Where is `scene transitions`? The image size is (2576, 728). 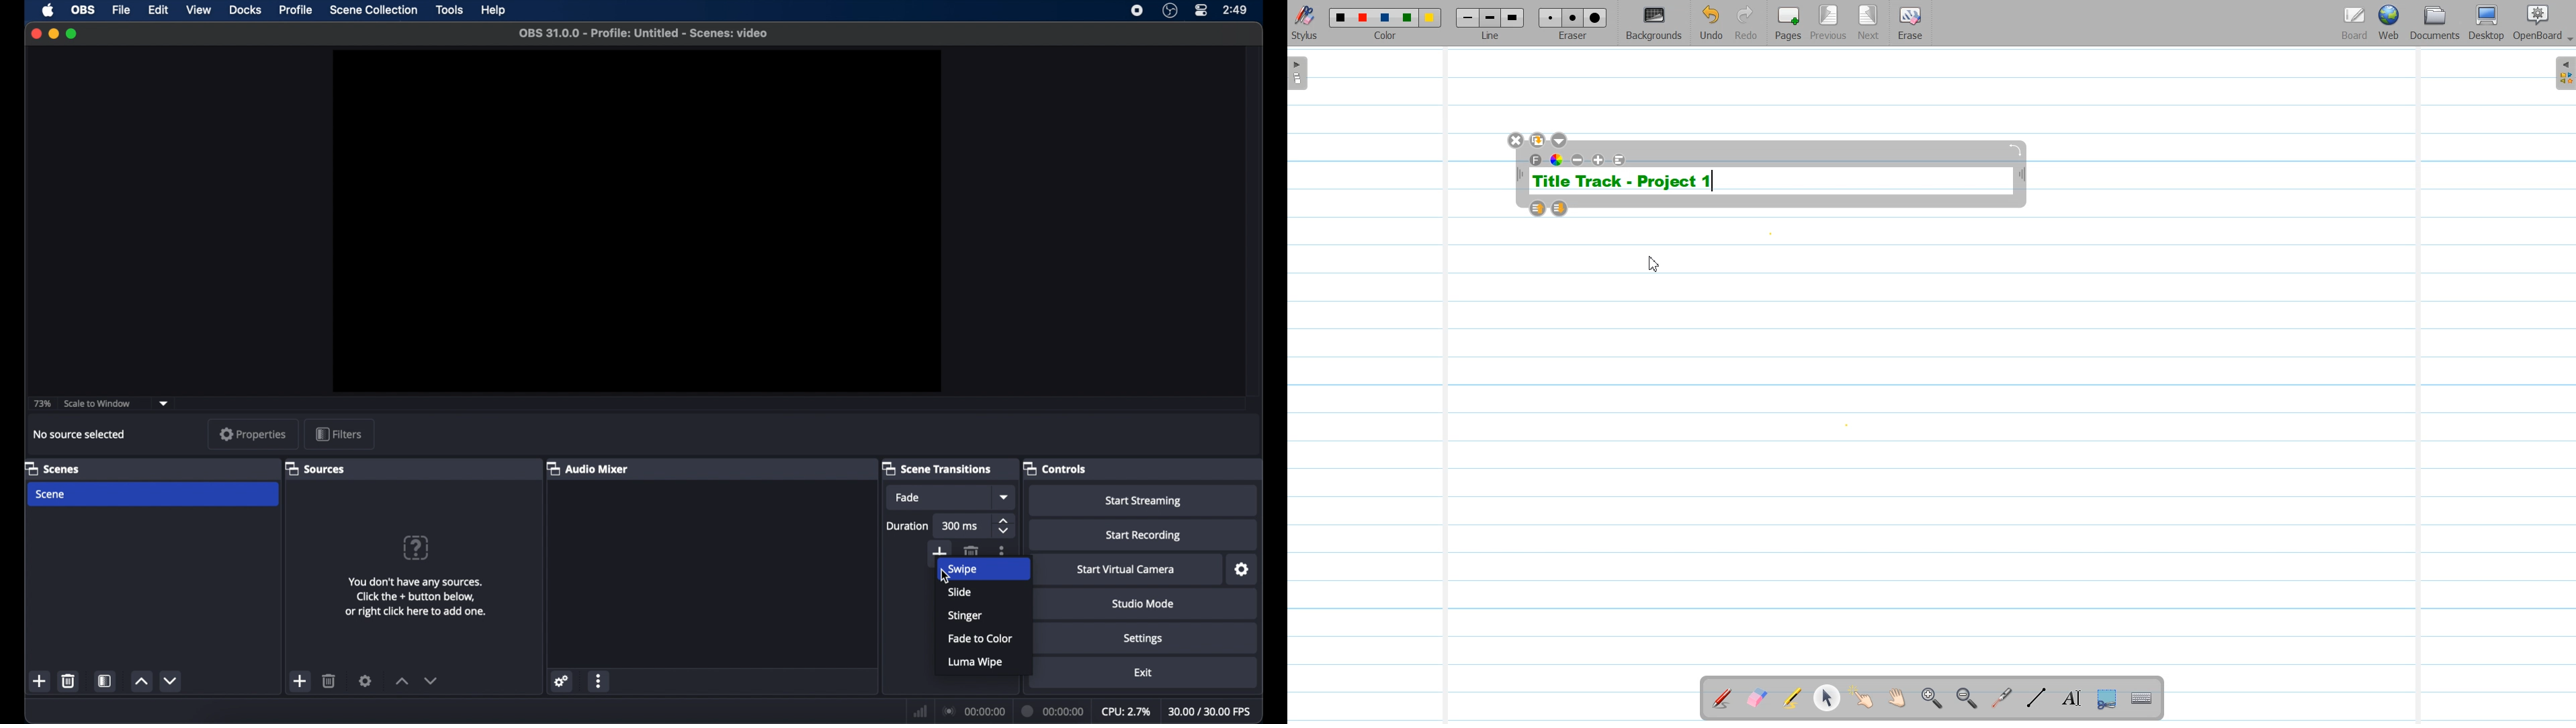 scene transitions is located at coordinates (938, 468).